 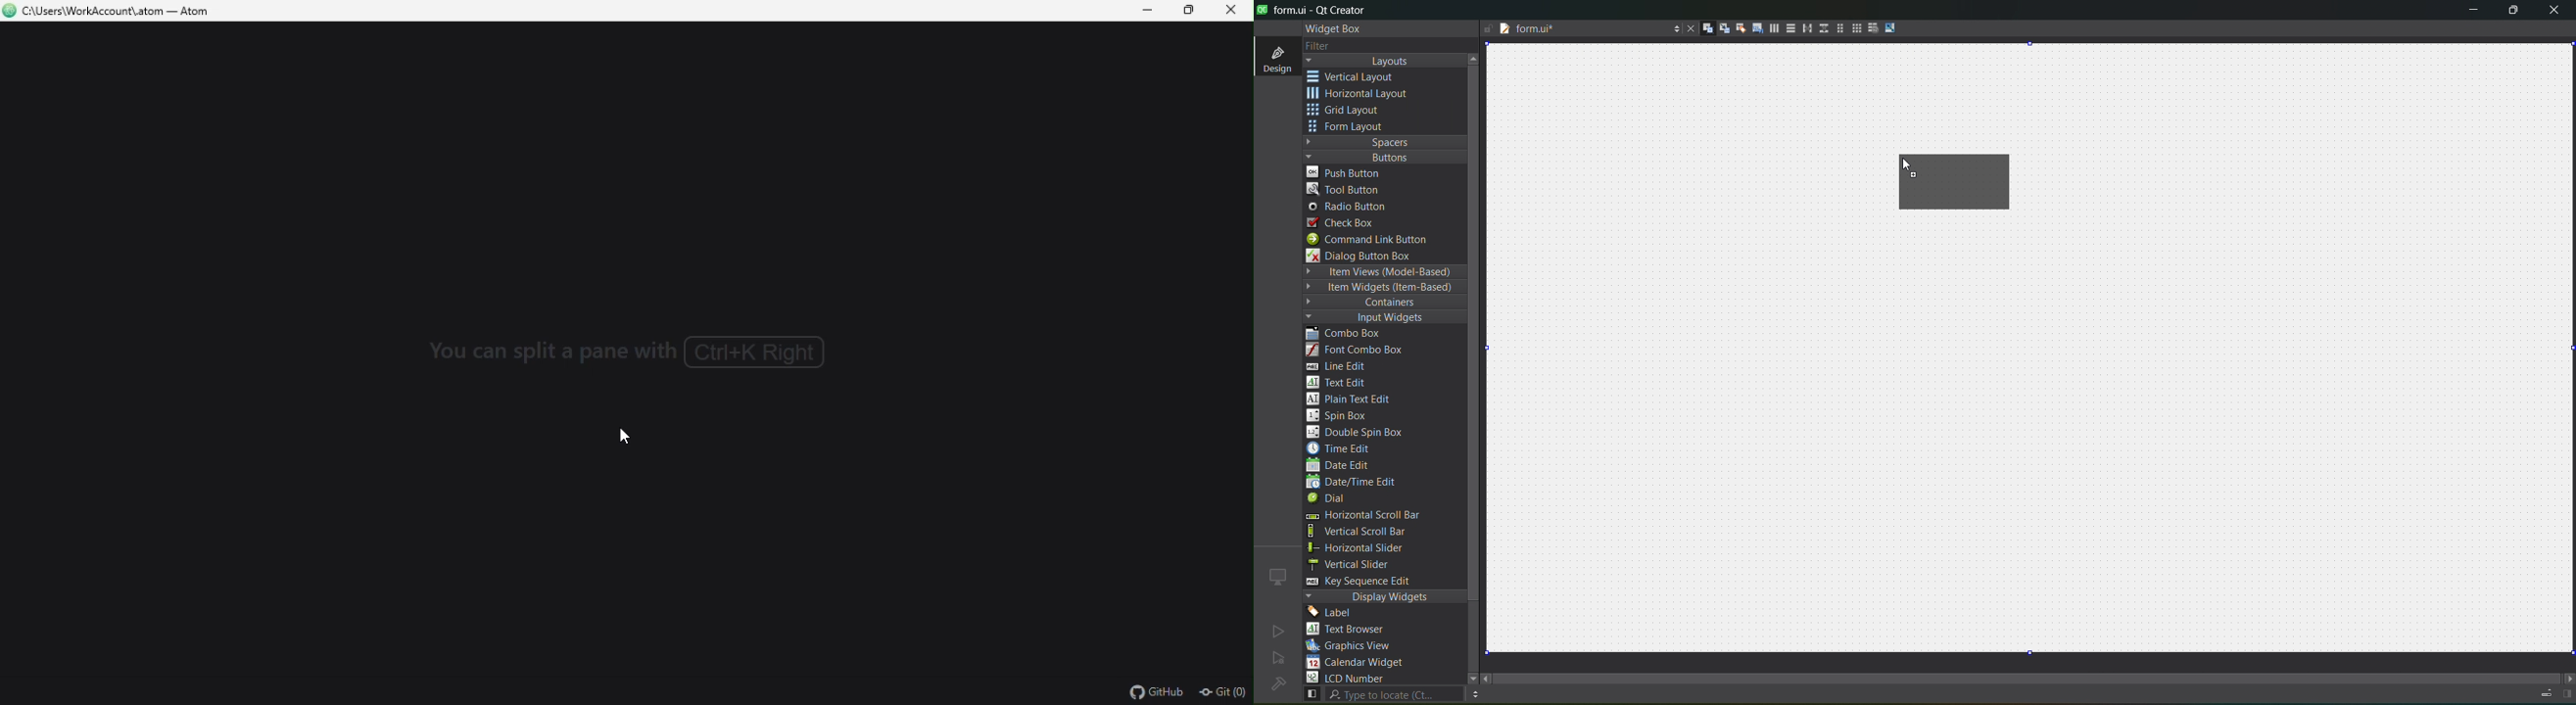 What do you see at coordinates (2554, 12) in the screenshot?
I see `close` at bounding box center [2554, 12].